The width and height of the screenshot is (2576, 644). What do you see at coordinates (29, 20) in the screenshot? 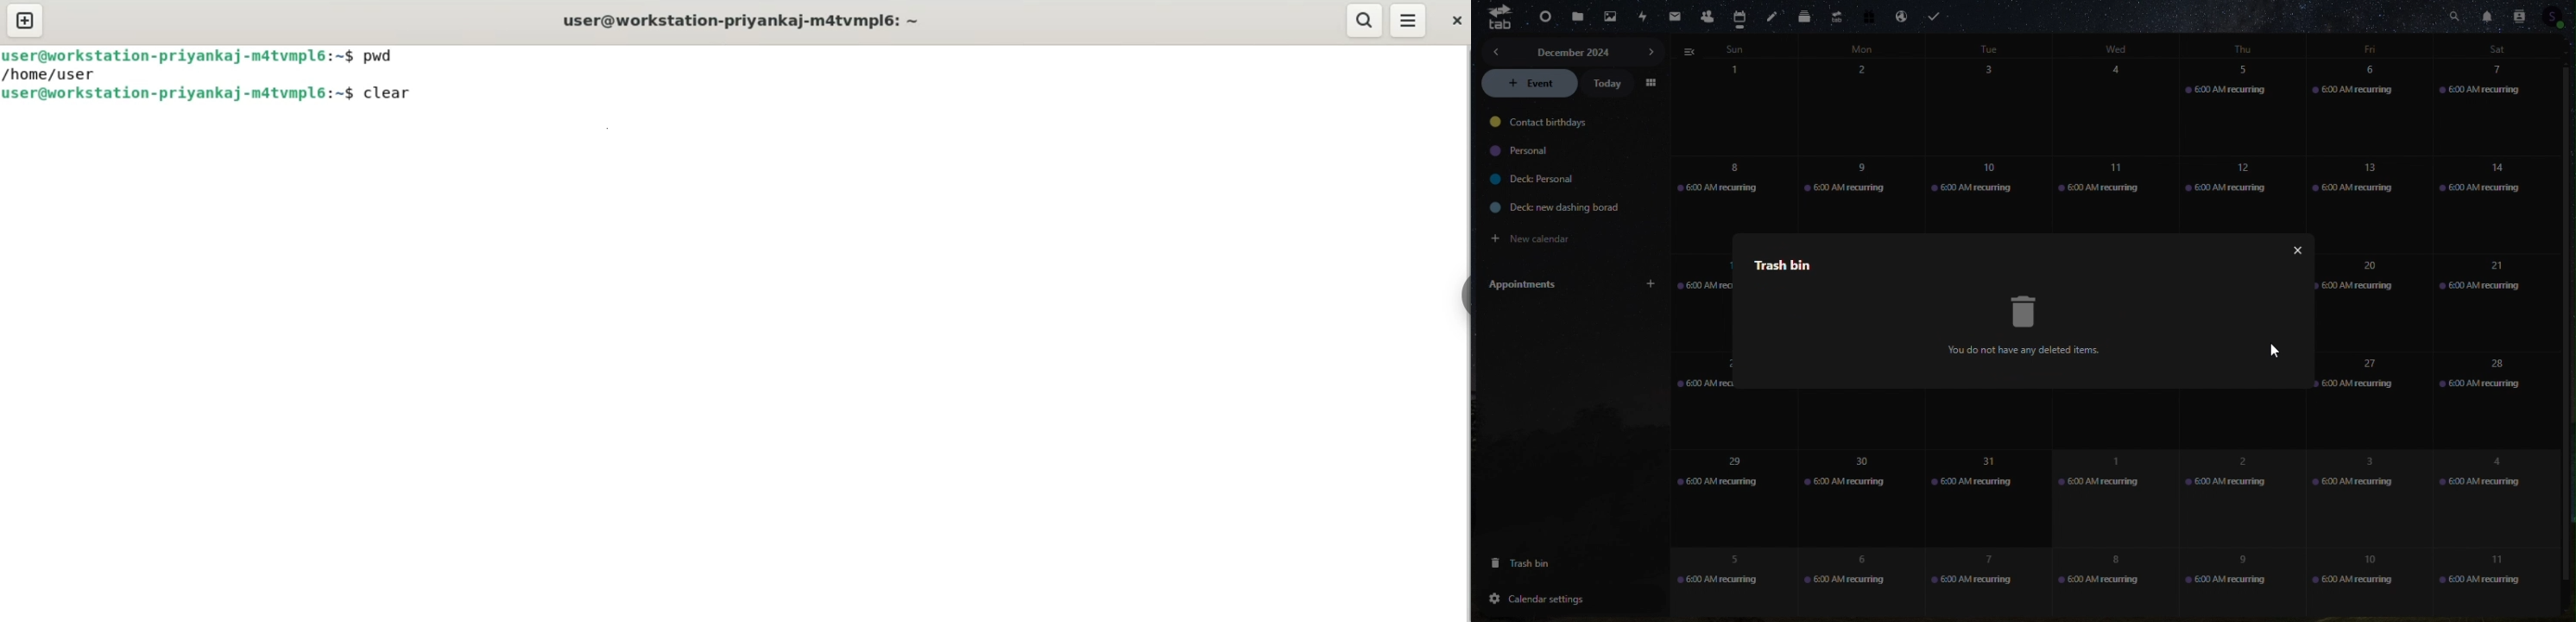
I see `new tab` at bounding box center [29, 20].